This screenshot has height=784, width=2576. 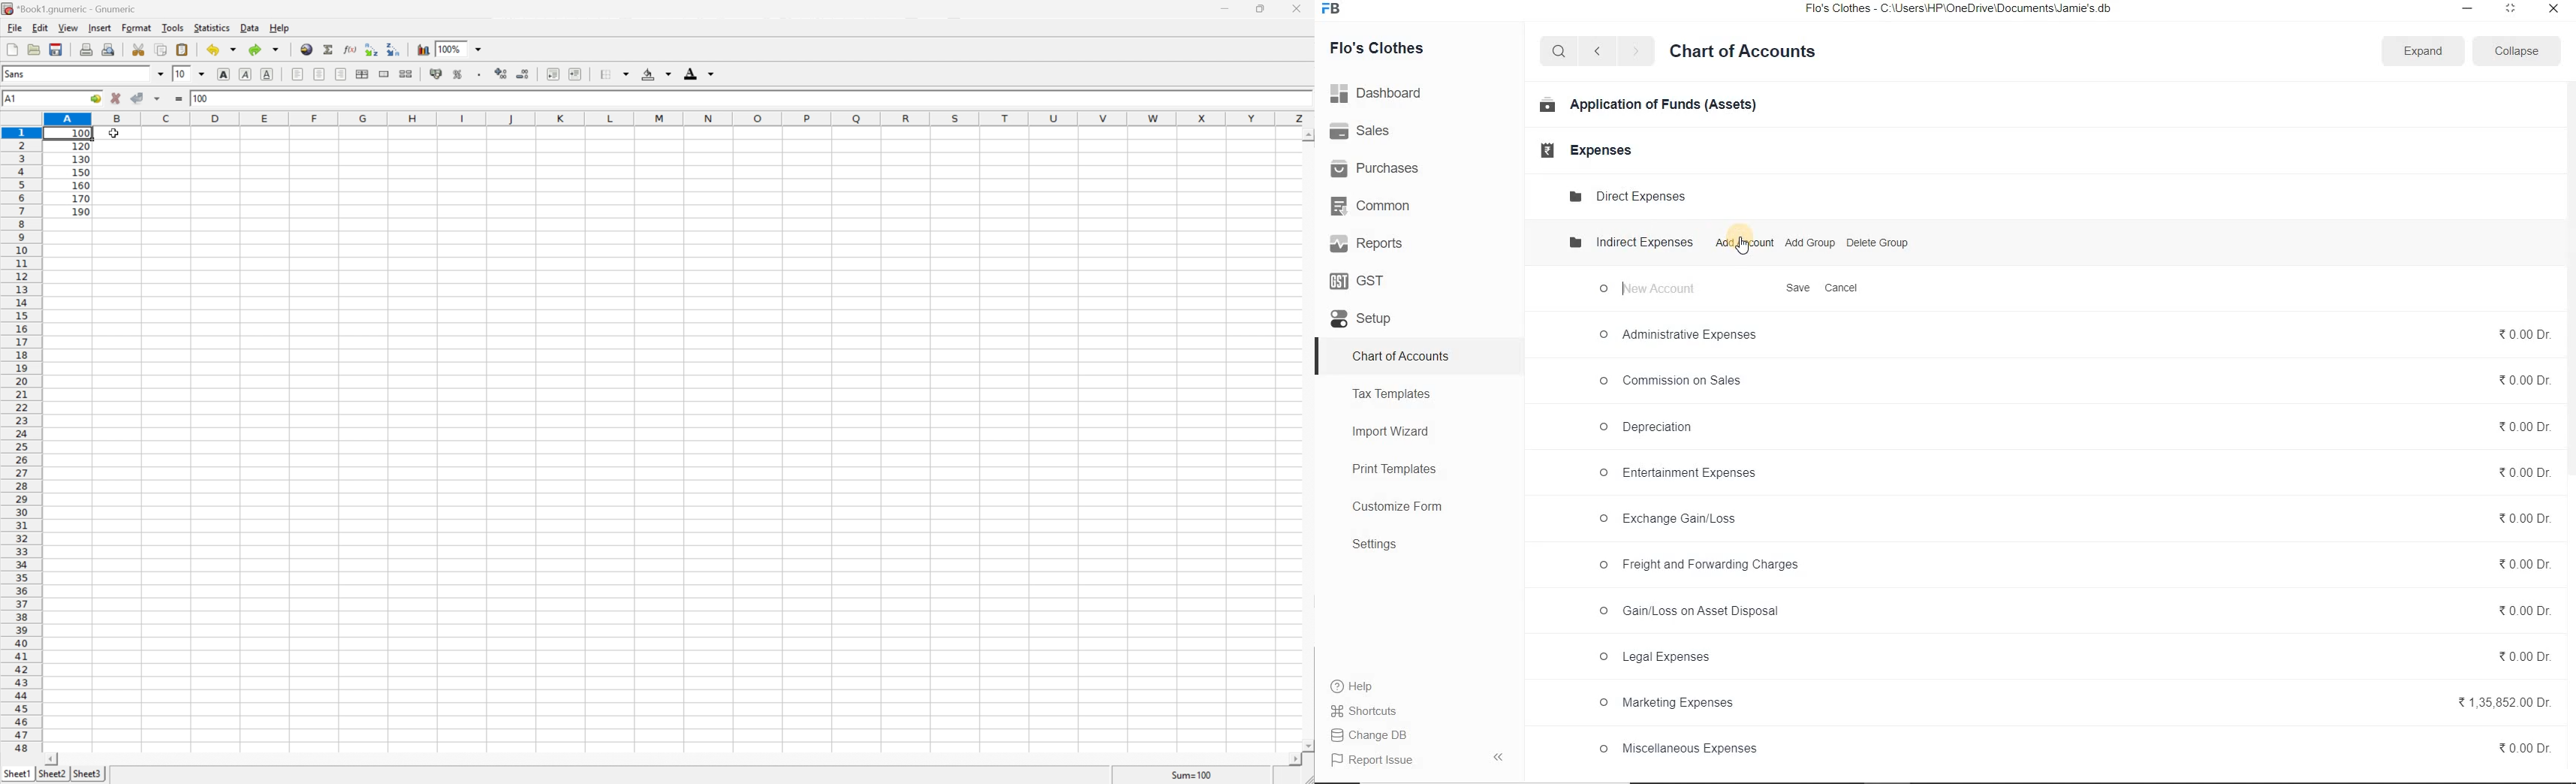 I want to click on Sans, so click(x=16, y=74).